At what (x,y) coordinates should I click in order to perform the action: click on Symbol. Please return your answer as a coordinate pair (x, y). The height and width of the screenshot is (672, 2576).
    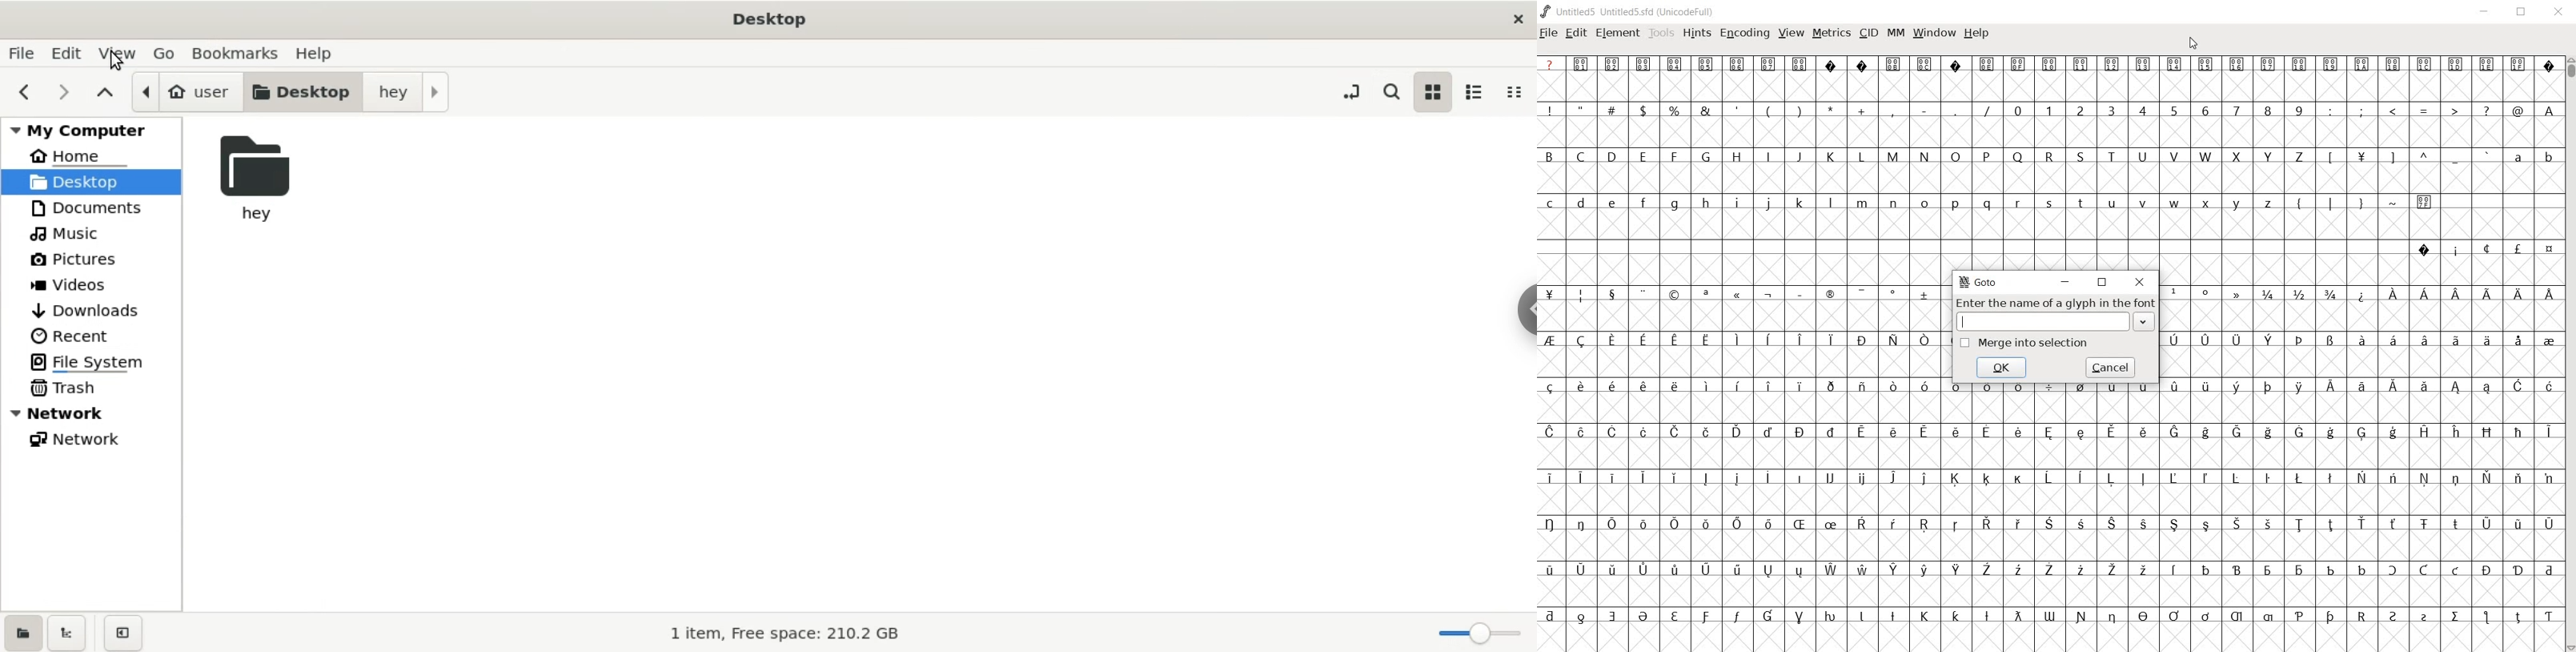
    Looking at the image, I should click on (2018, 431).